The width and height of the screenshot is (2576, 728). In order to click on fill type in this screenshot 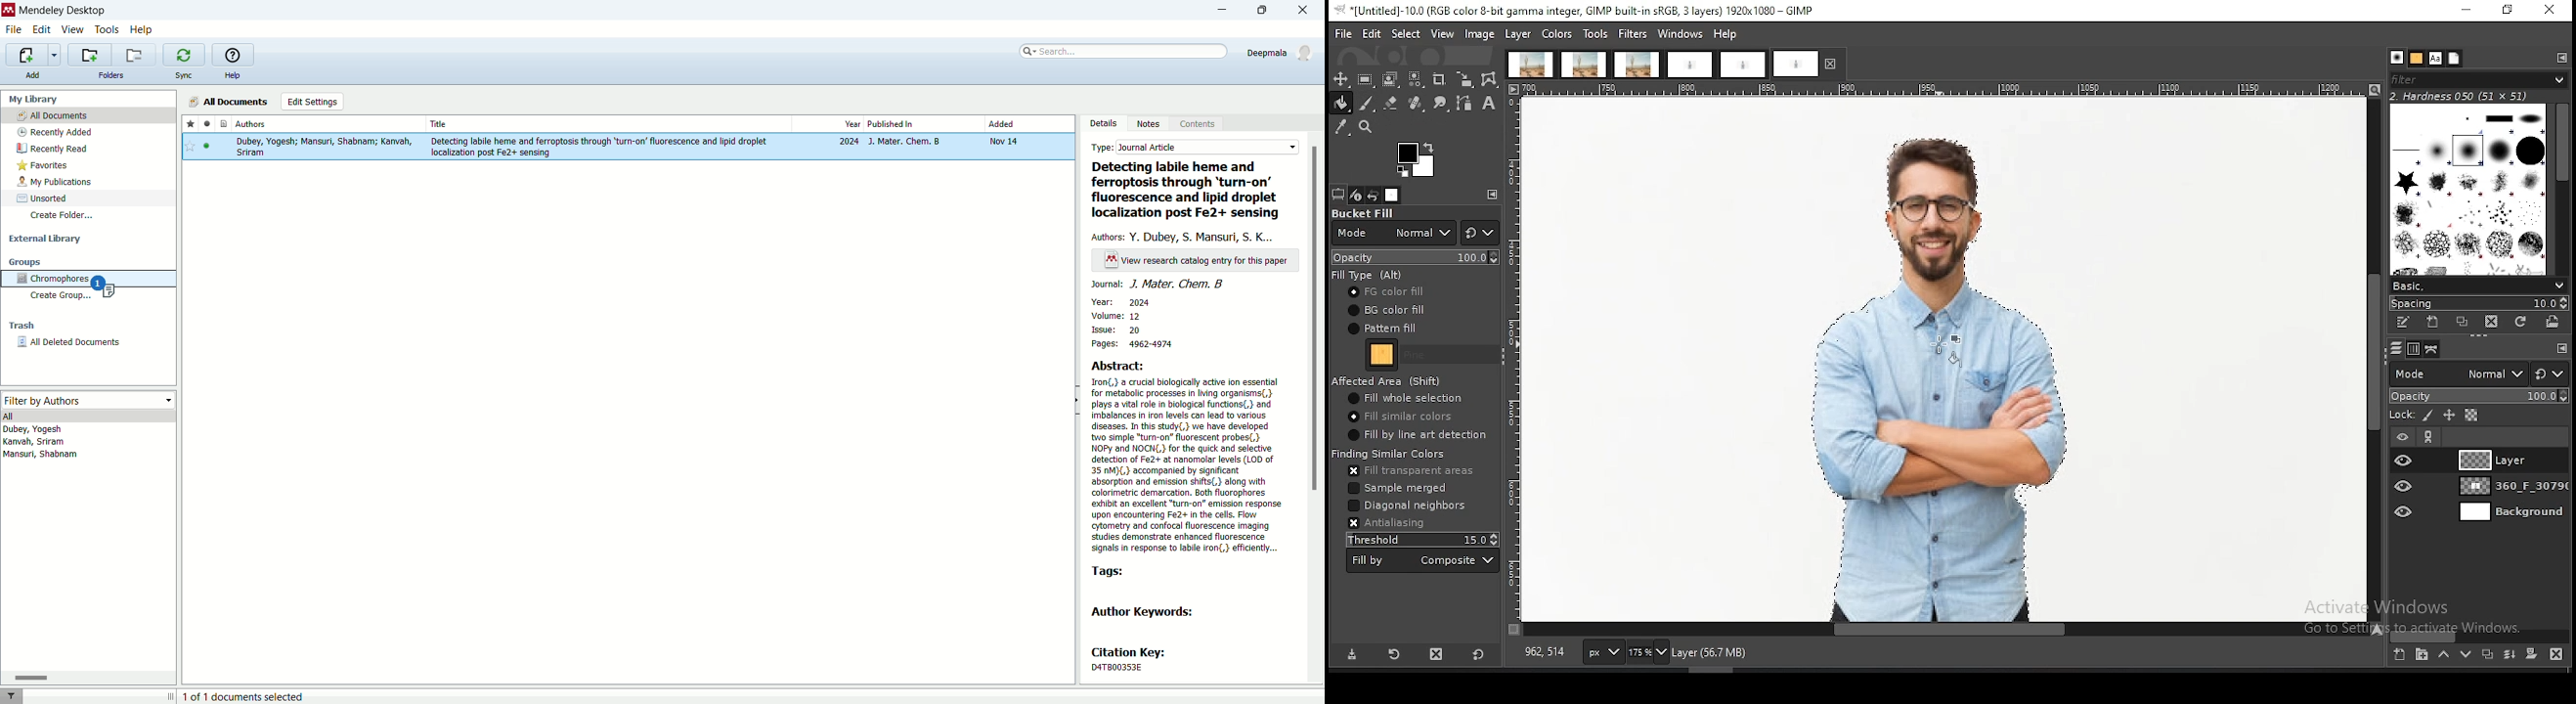, I will do `click(1369, 275)`.